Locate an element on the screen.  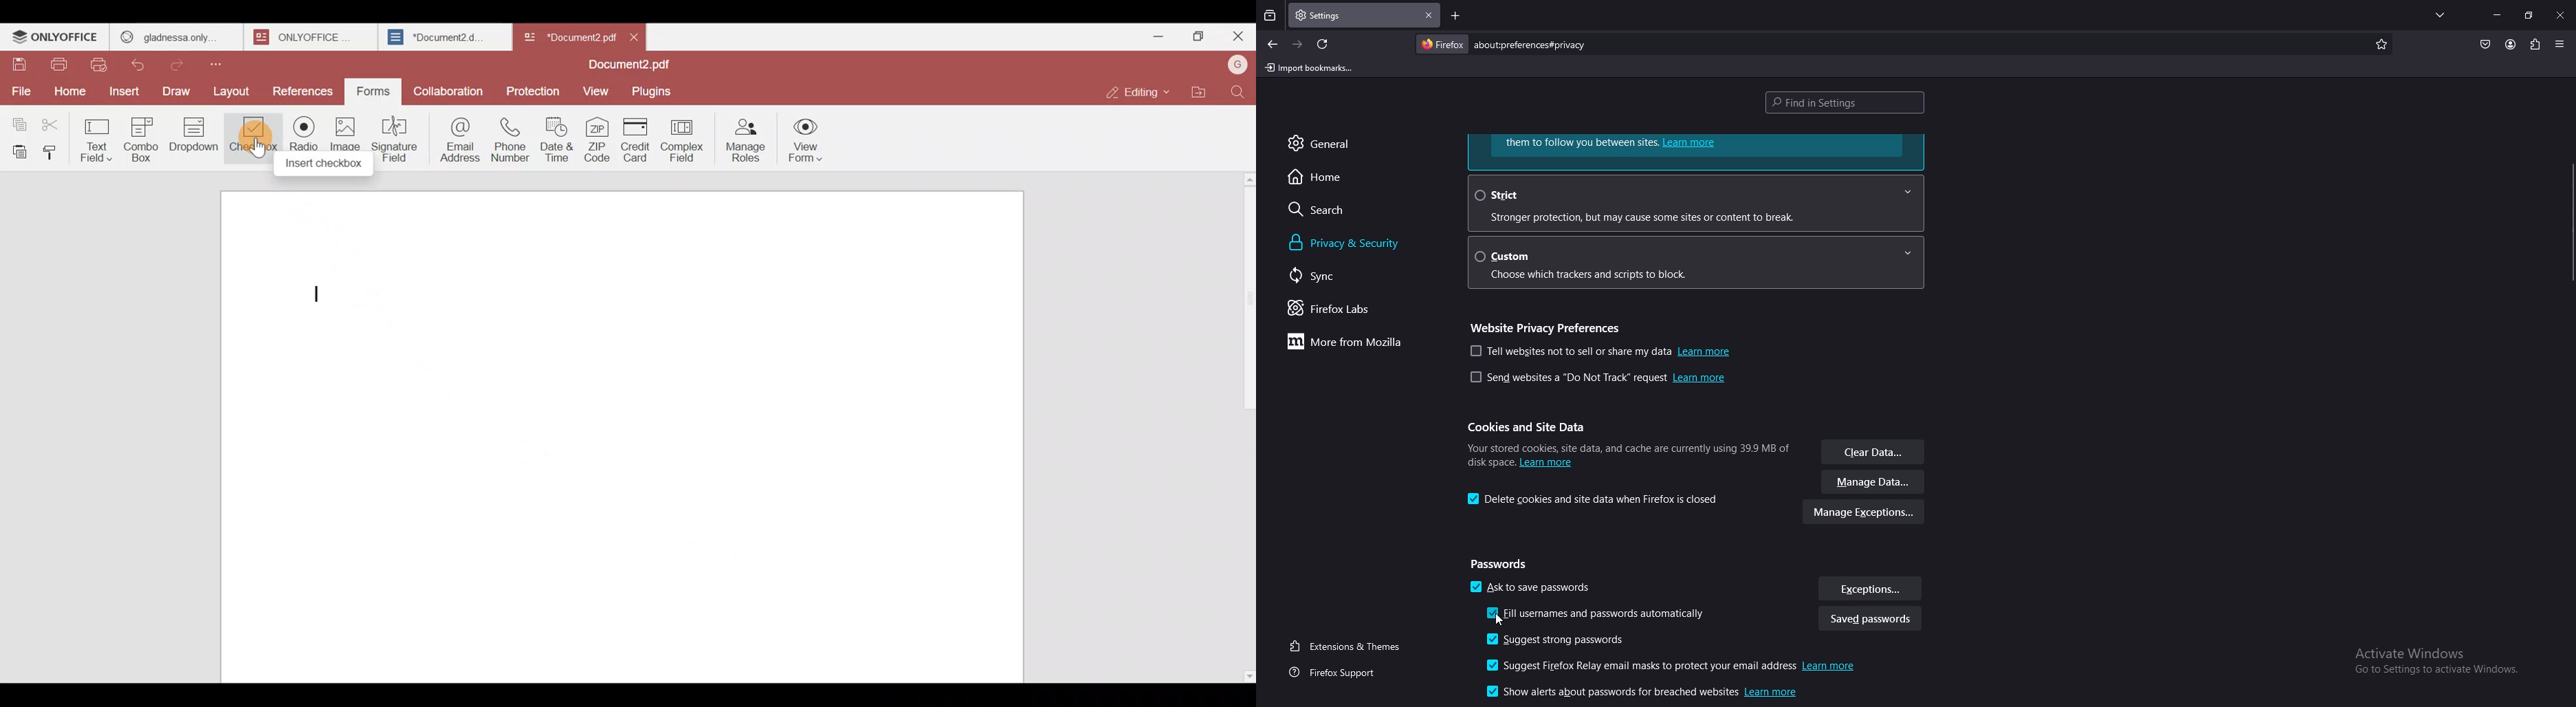
Account name is located at coordinates (1237, 63).